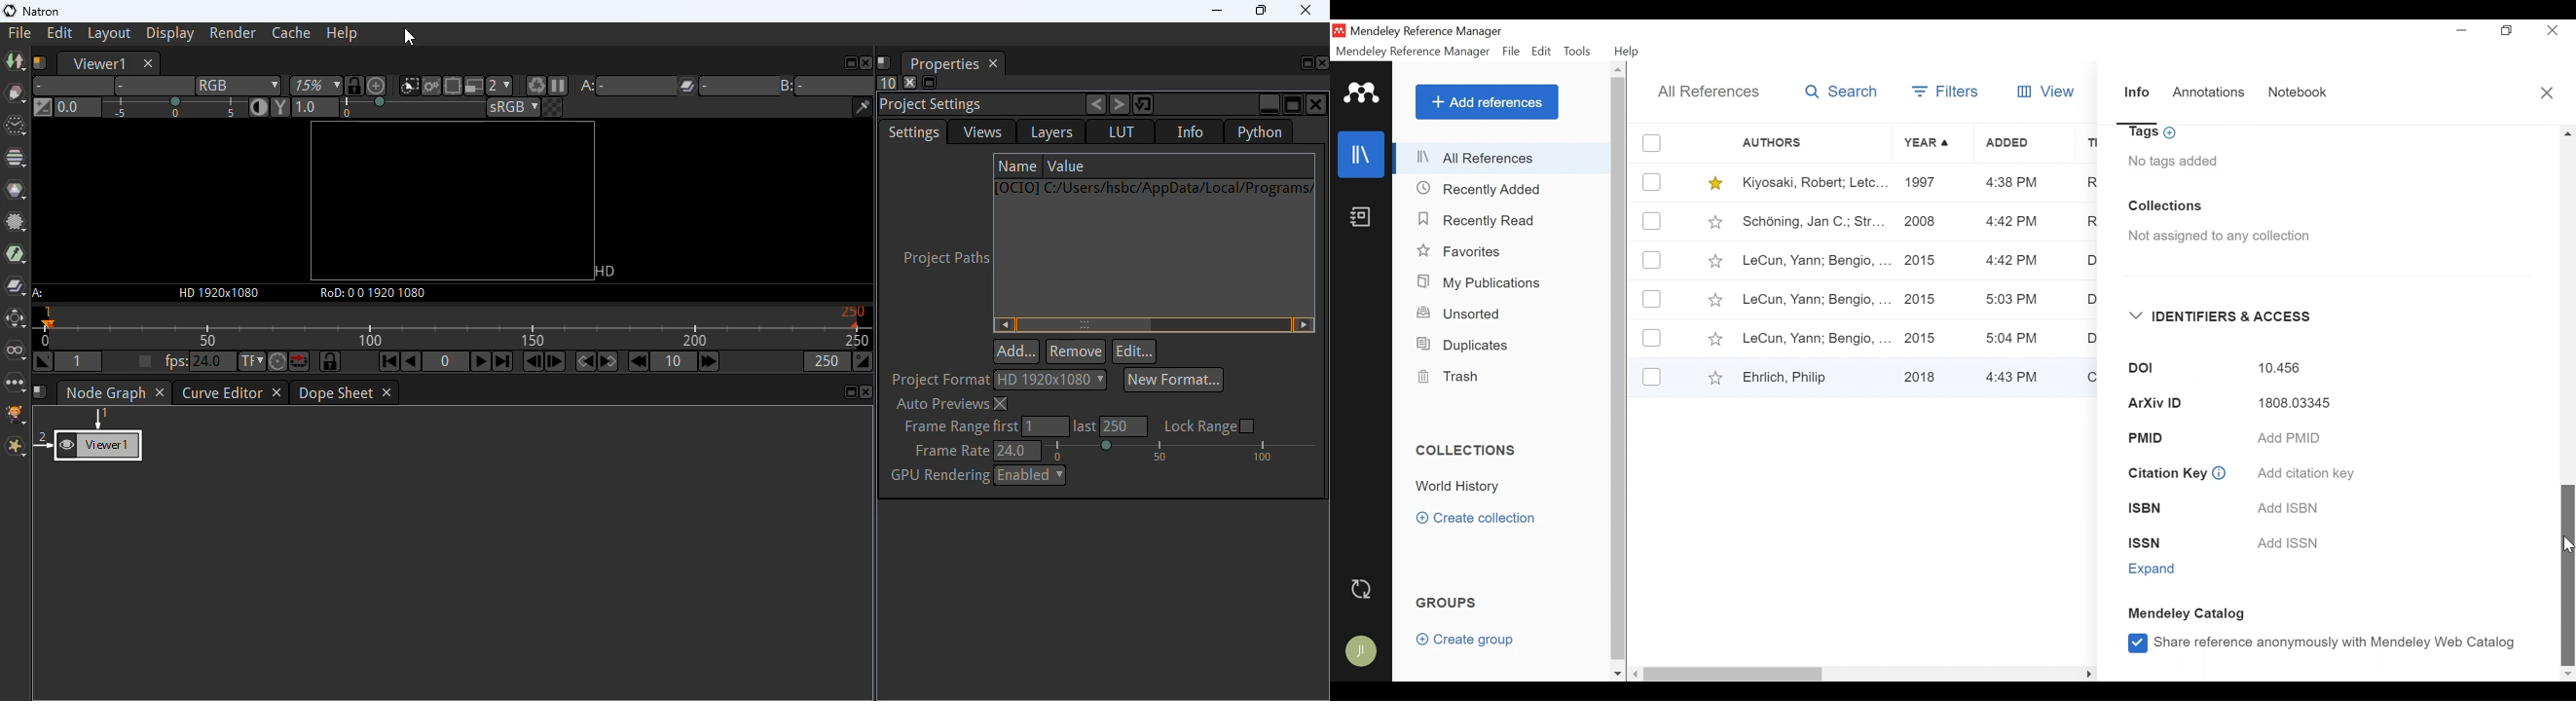  What do you see at coordinates (2568, 574) in the screenshot?
I see `Vertical Scroll bar` at bounding box center [2568, 574].